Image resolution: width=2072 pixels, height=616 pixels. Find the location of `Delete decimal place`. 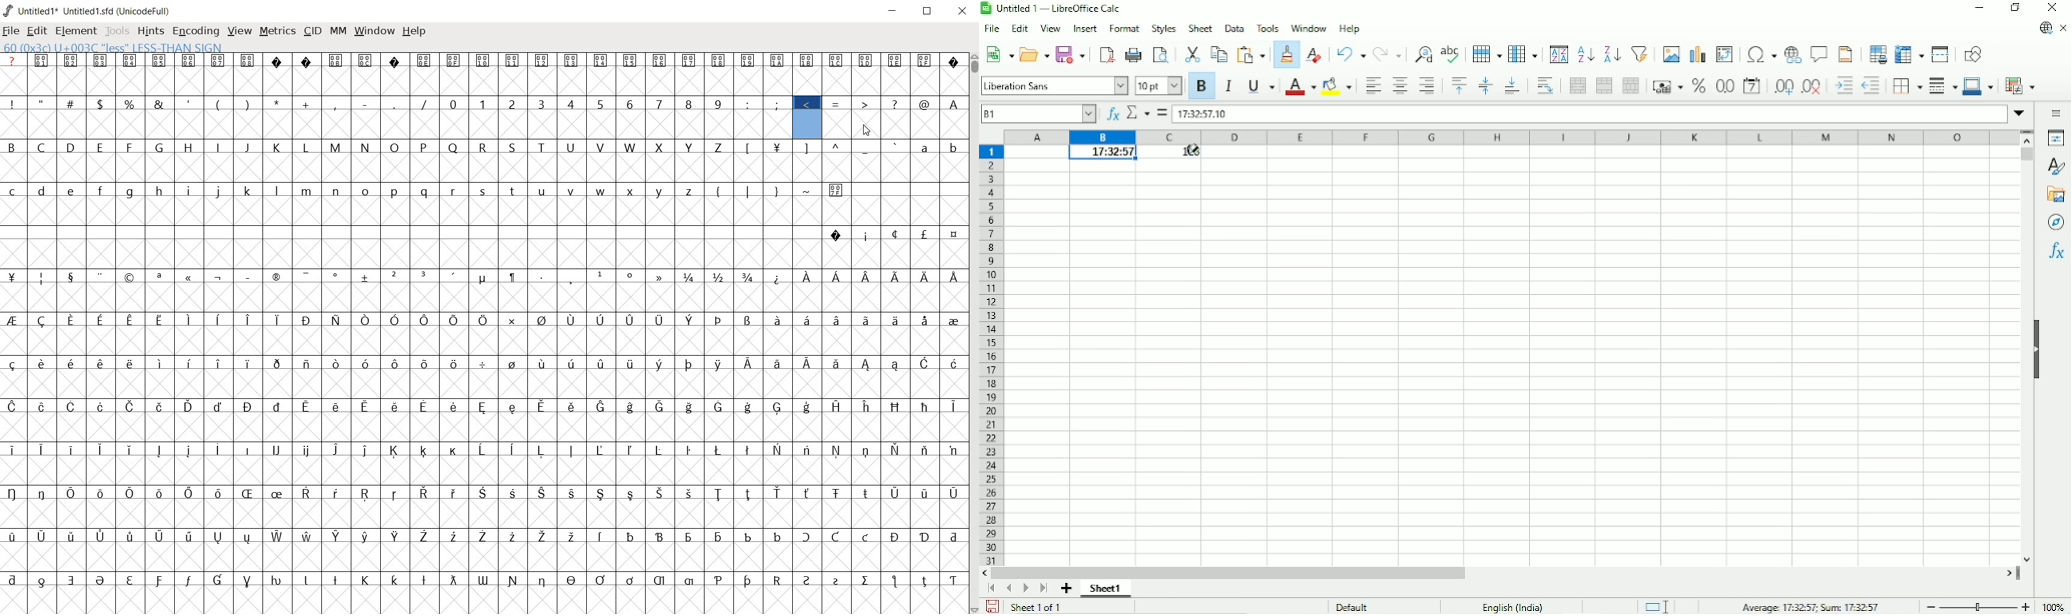

Delete decimal place is located at coordinates (1812, 88).